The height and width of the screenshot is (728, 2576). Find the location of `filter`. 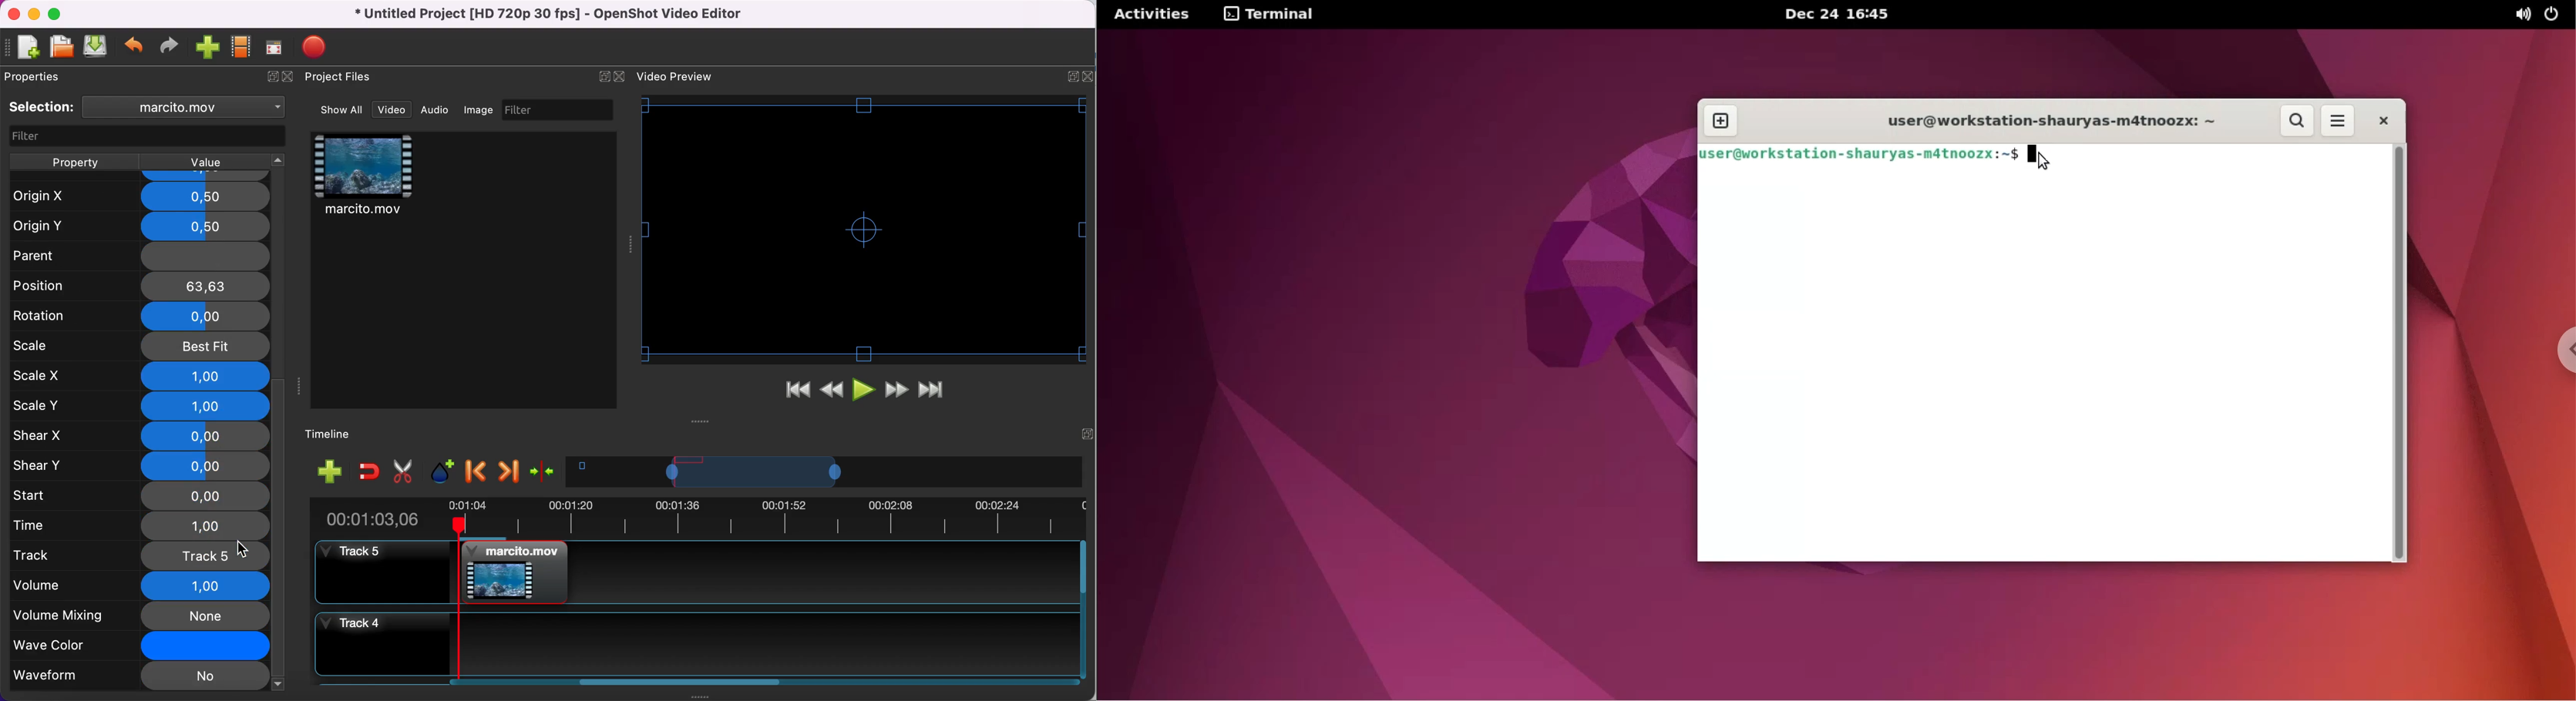

filter is located at coordinates (149, 137).